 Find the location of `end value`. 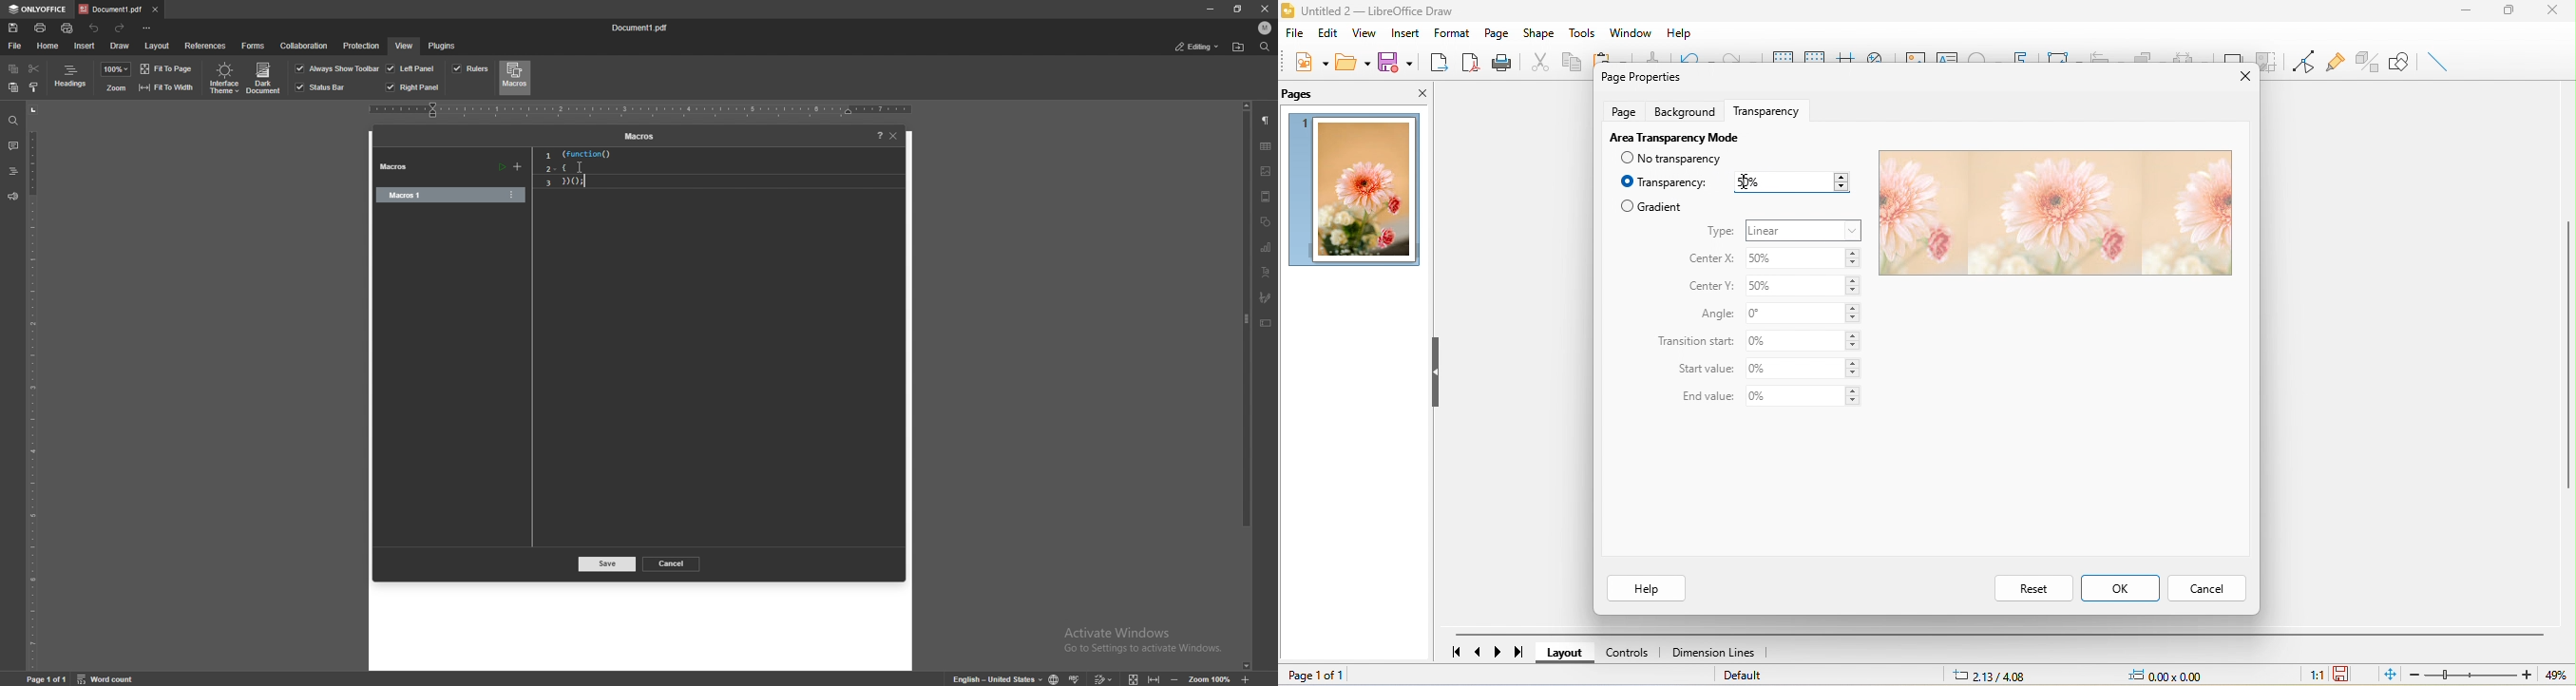

end value is located at coordinates (1703, 397).